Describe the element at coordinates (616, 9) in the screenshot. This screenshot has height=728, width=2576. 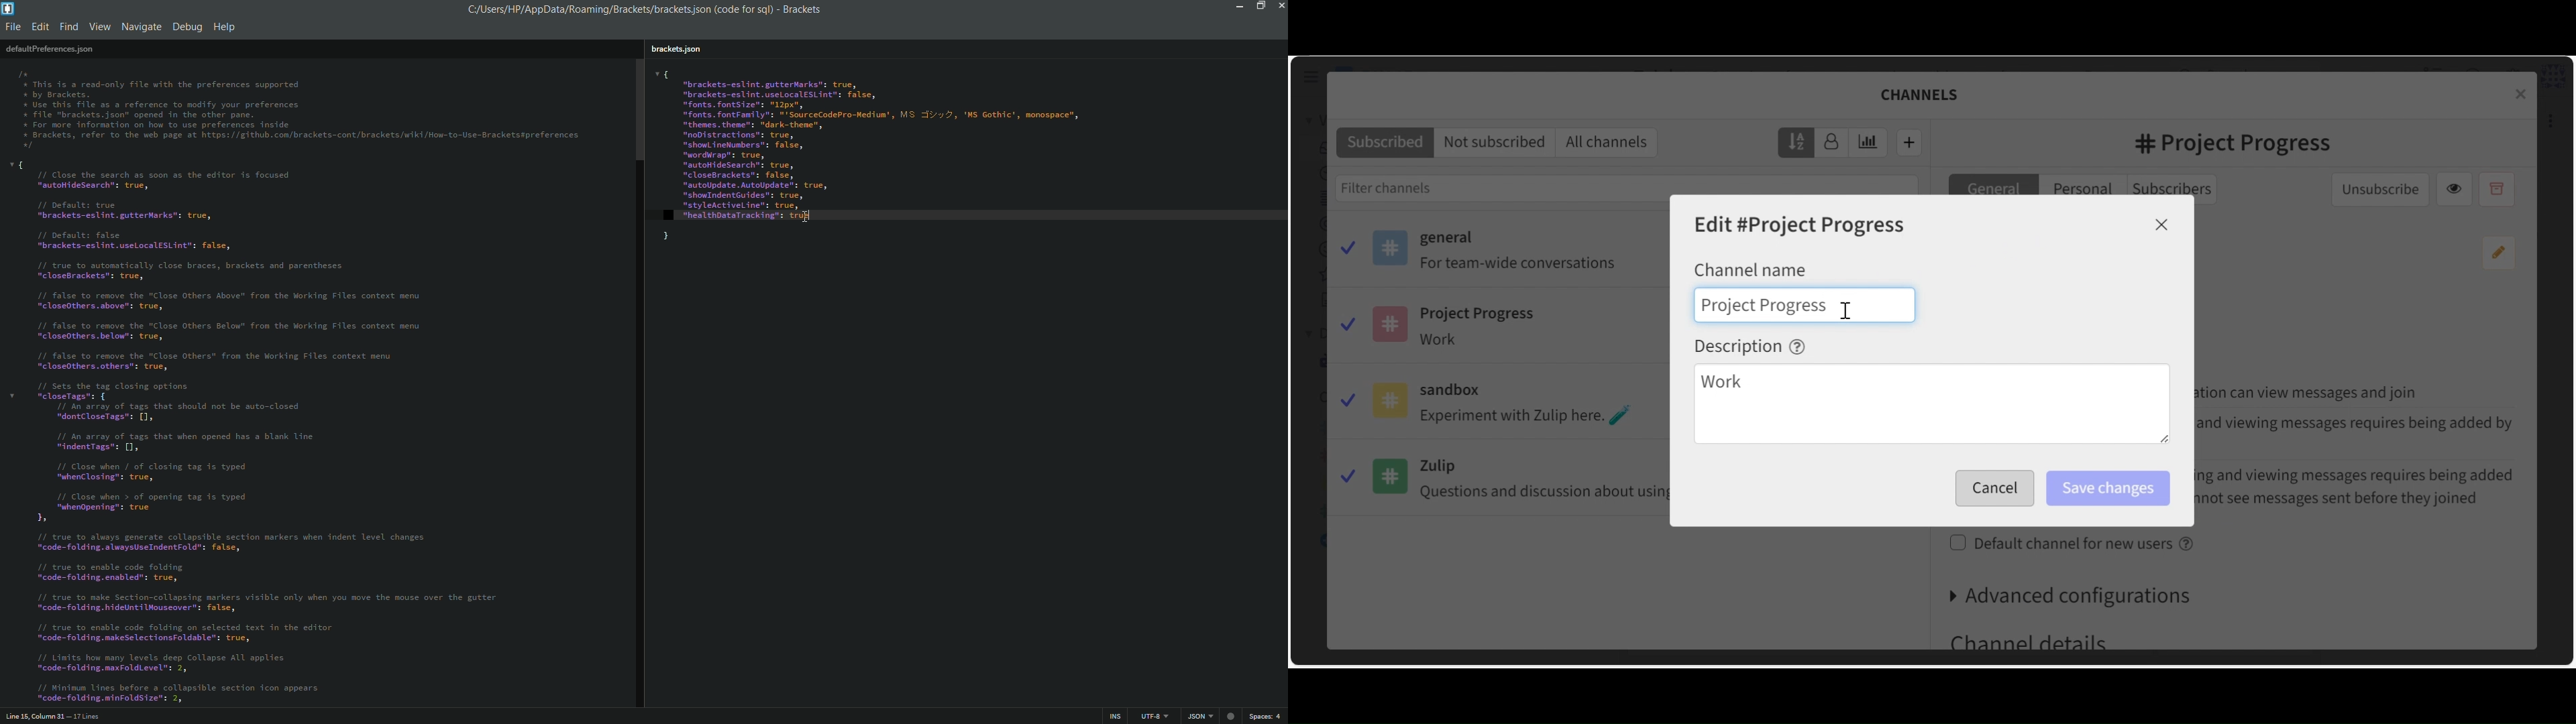
I see `File path` at that location.